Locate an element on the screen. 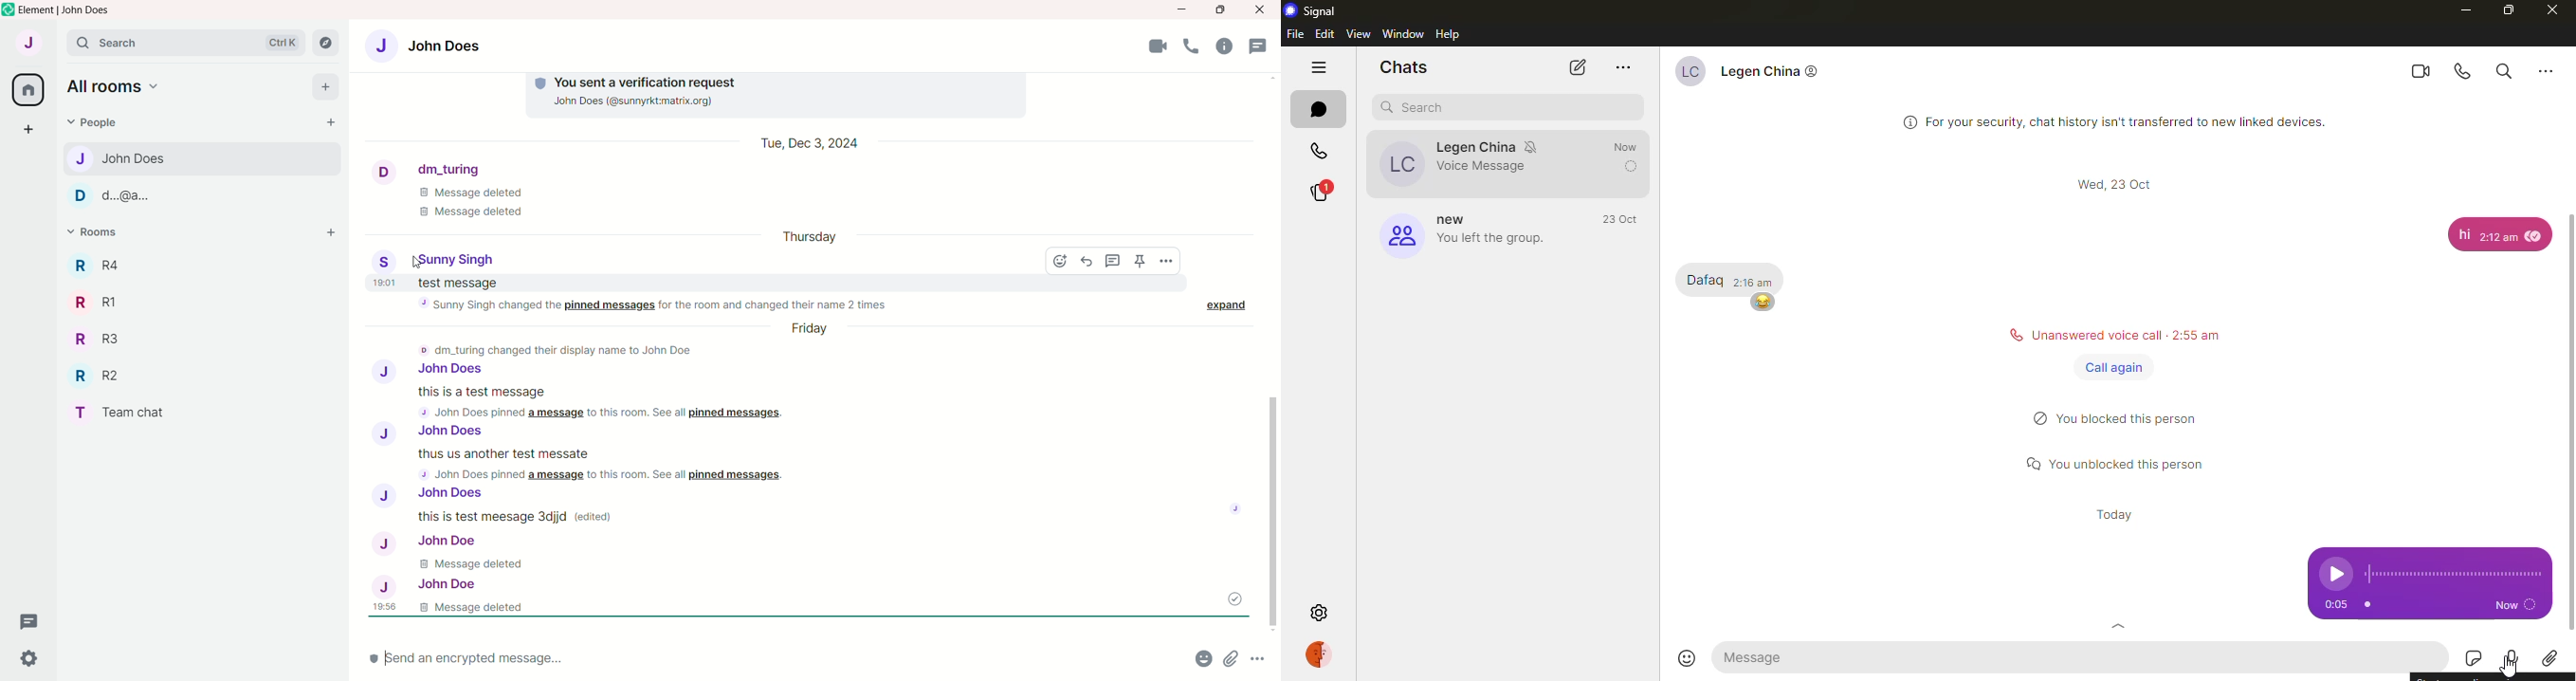 Image resolution: width=2576 pixels, height=700 pixels. more options is located at coordinates (1262, 658).